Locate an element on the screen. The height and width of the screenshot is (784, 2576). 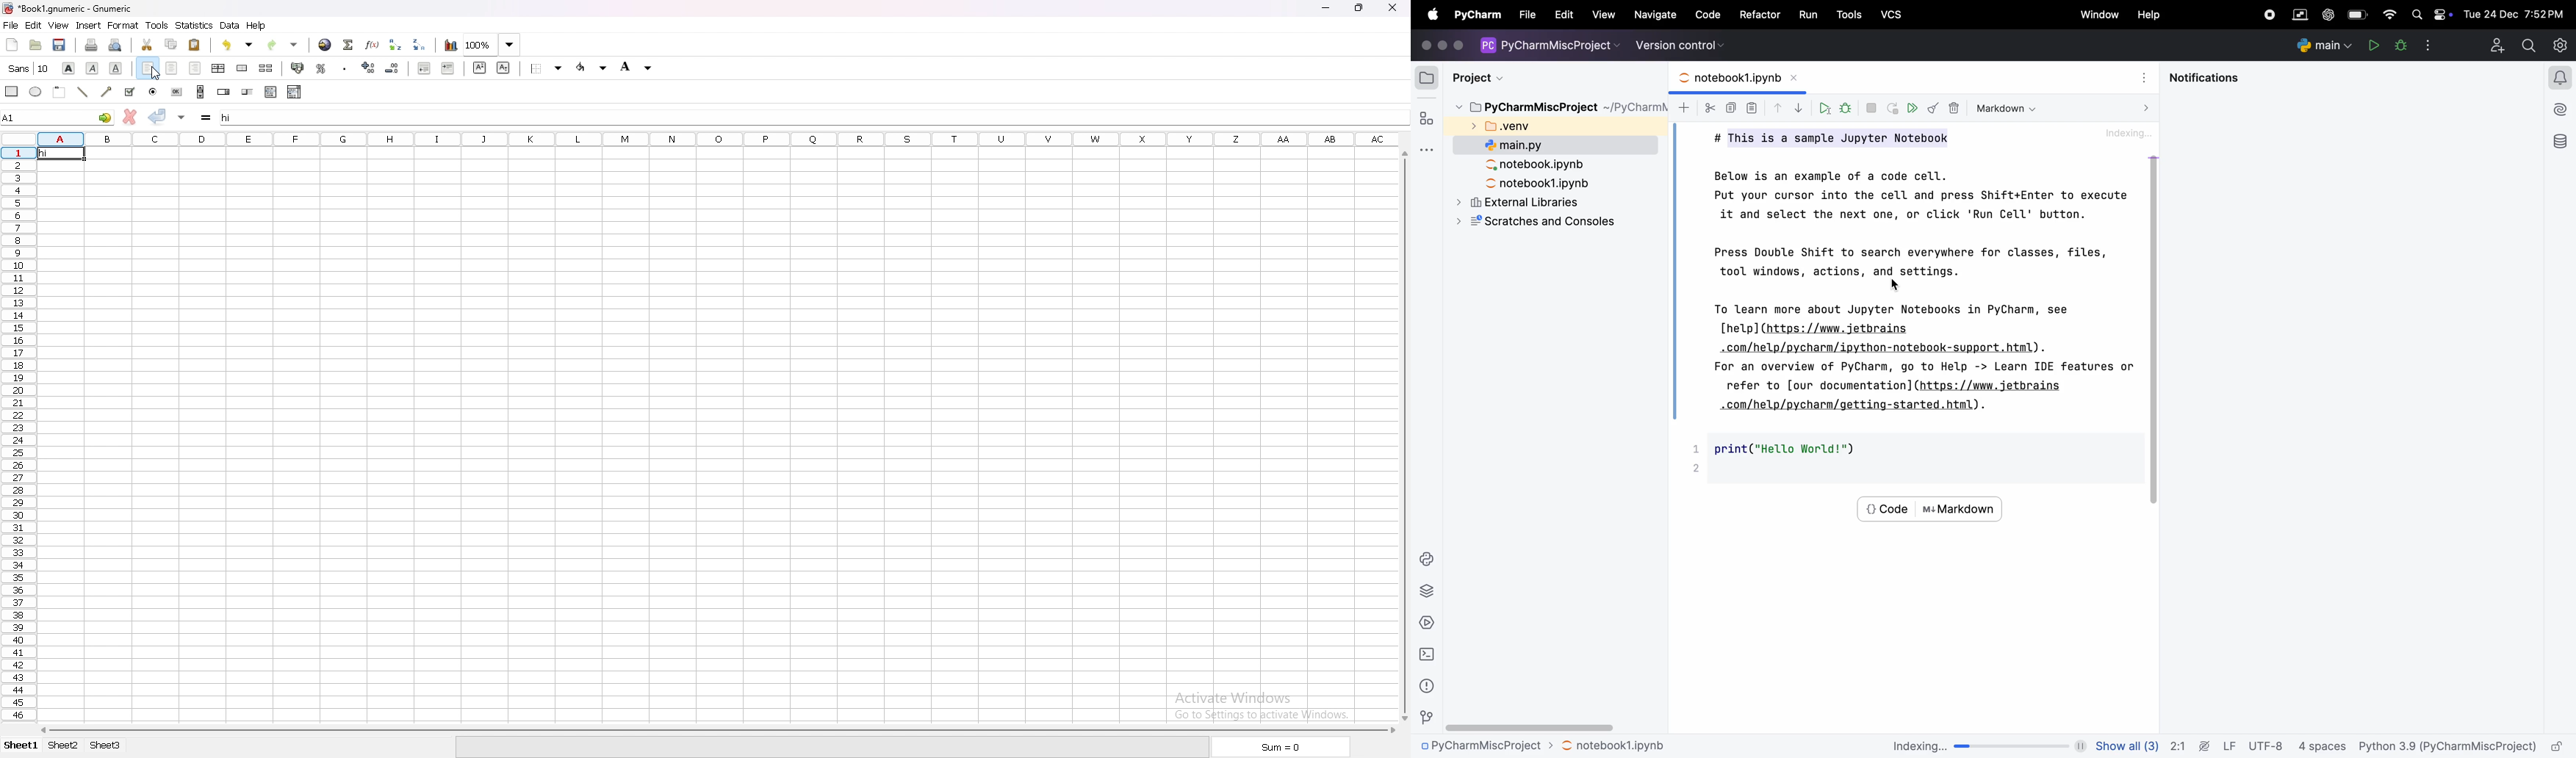
formula is located at coordinates (208, 118).